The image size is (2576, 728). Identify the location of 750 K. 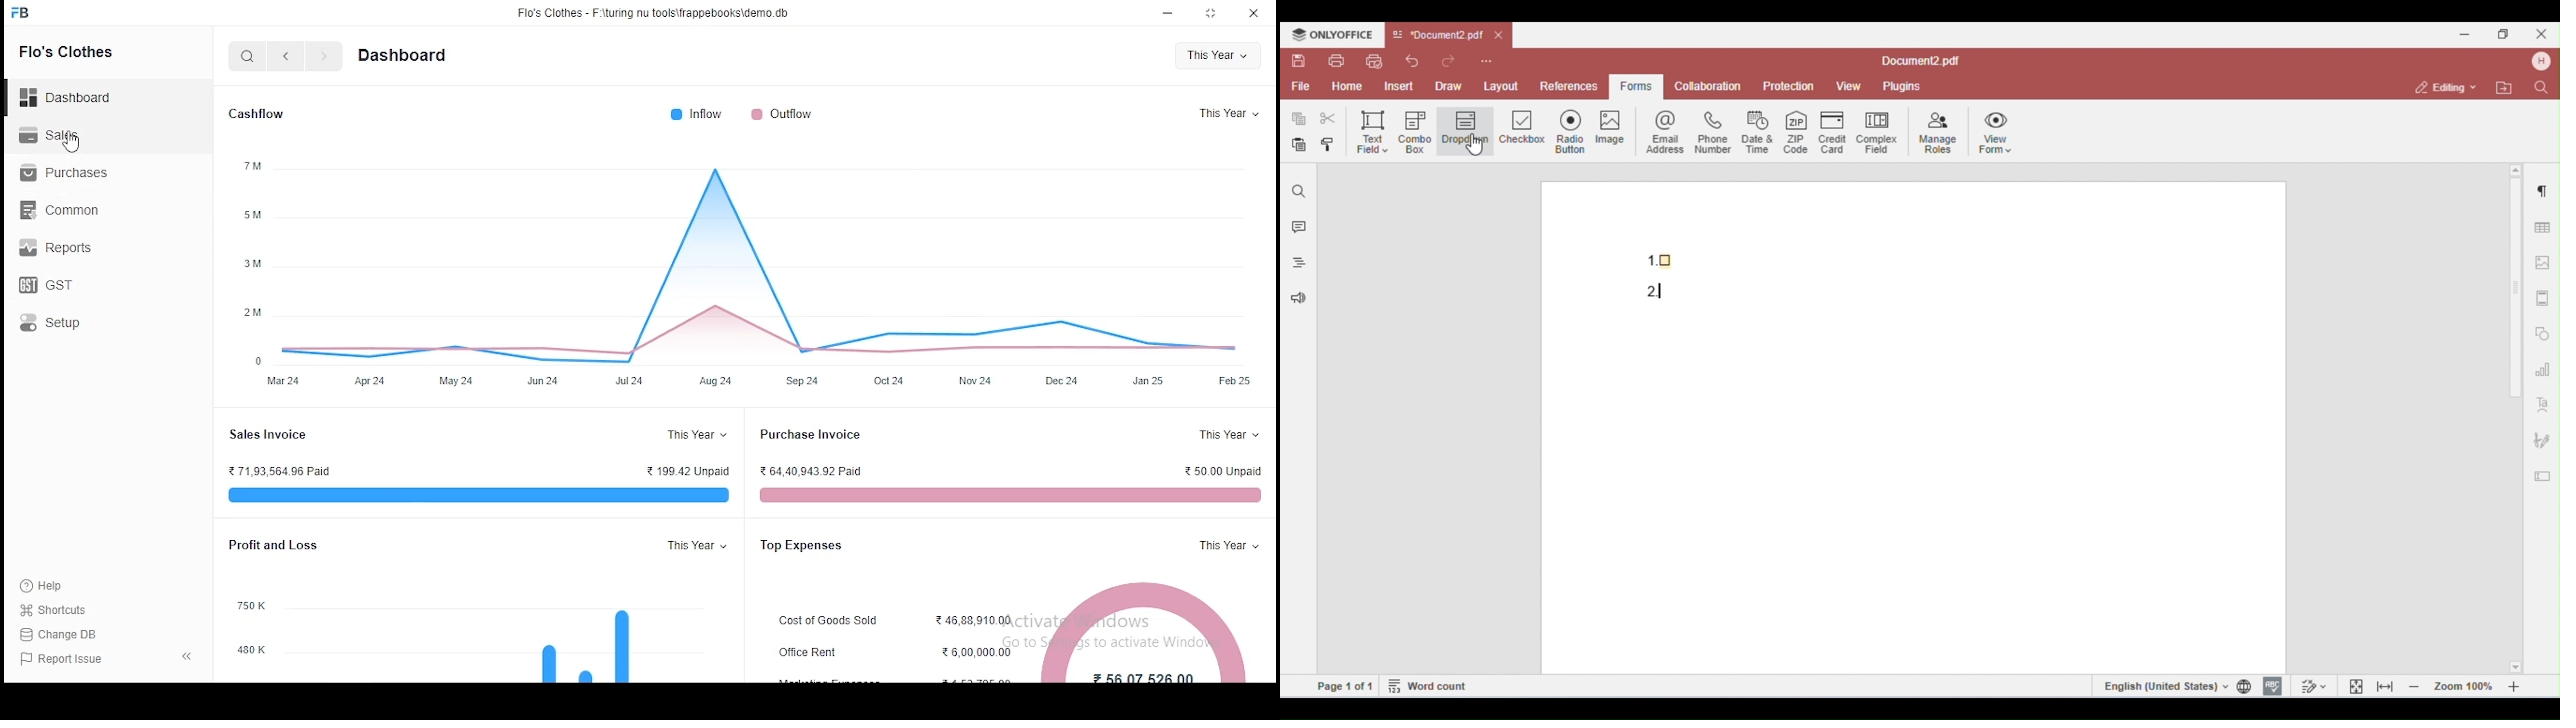
(251, 606).